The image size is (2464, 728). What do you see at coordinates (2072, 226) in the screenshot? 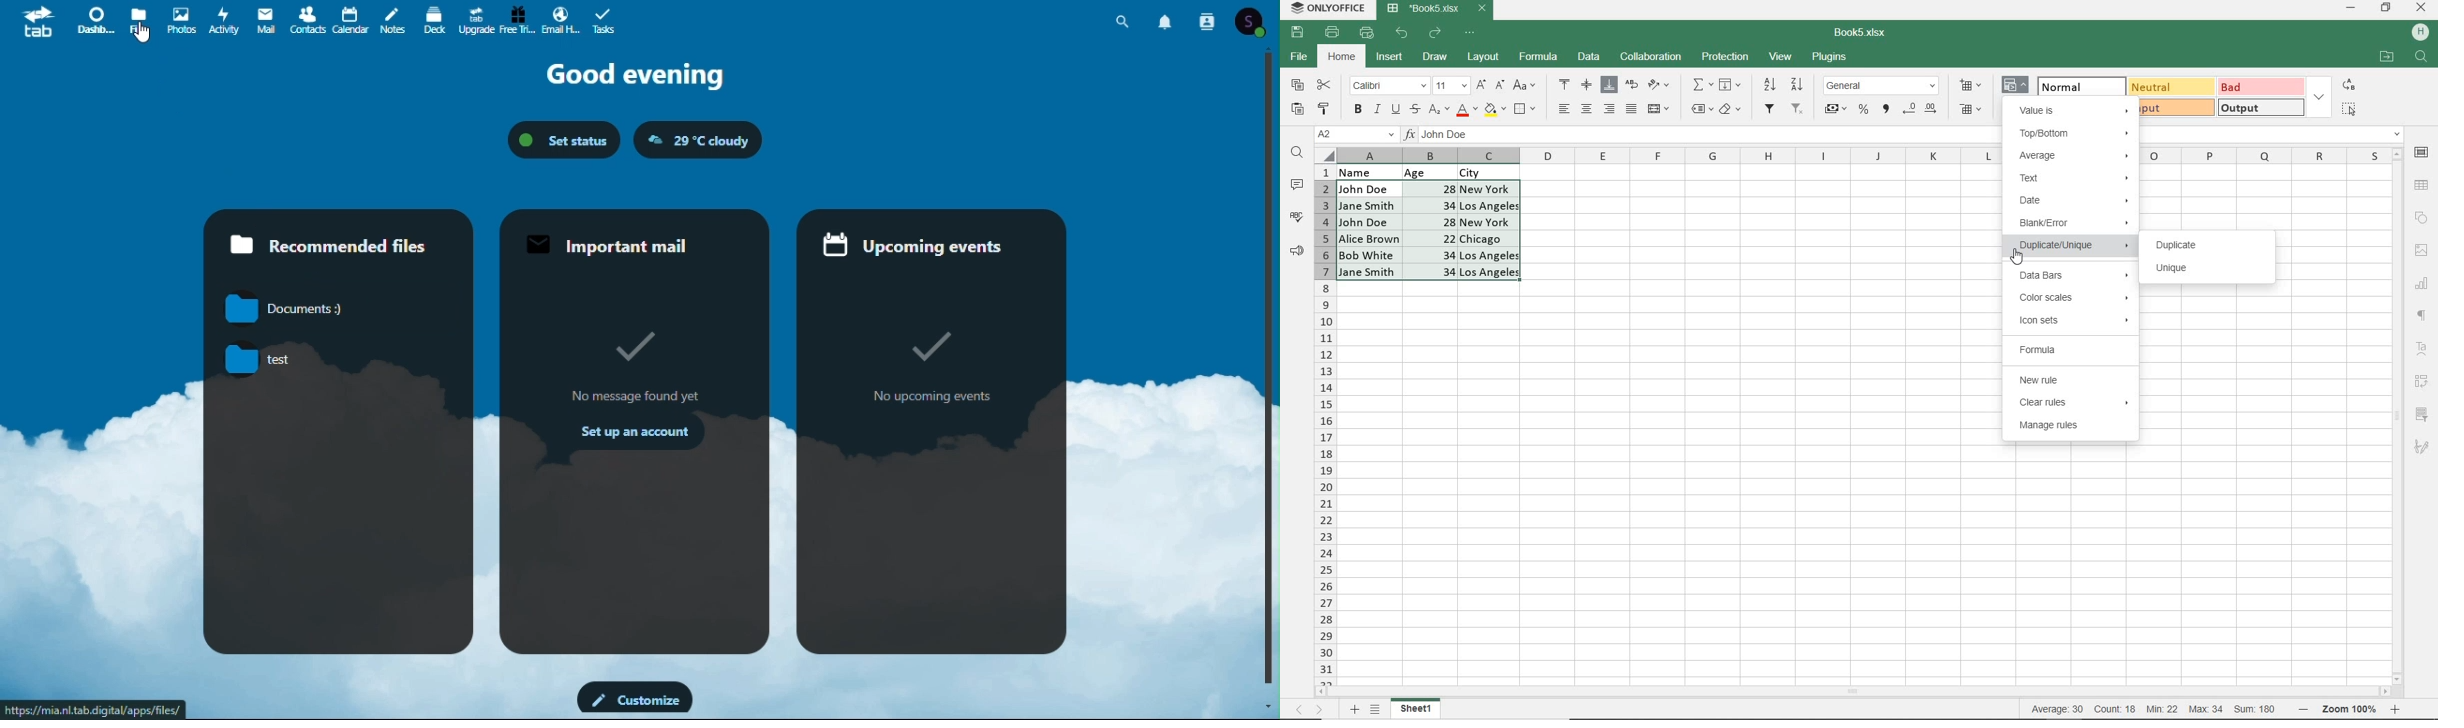
I see `BLANK/ERROR` at bounding box center [2072, 226].